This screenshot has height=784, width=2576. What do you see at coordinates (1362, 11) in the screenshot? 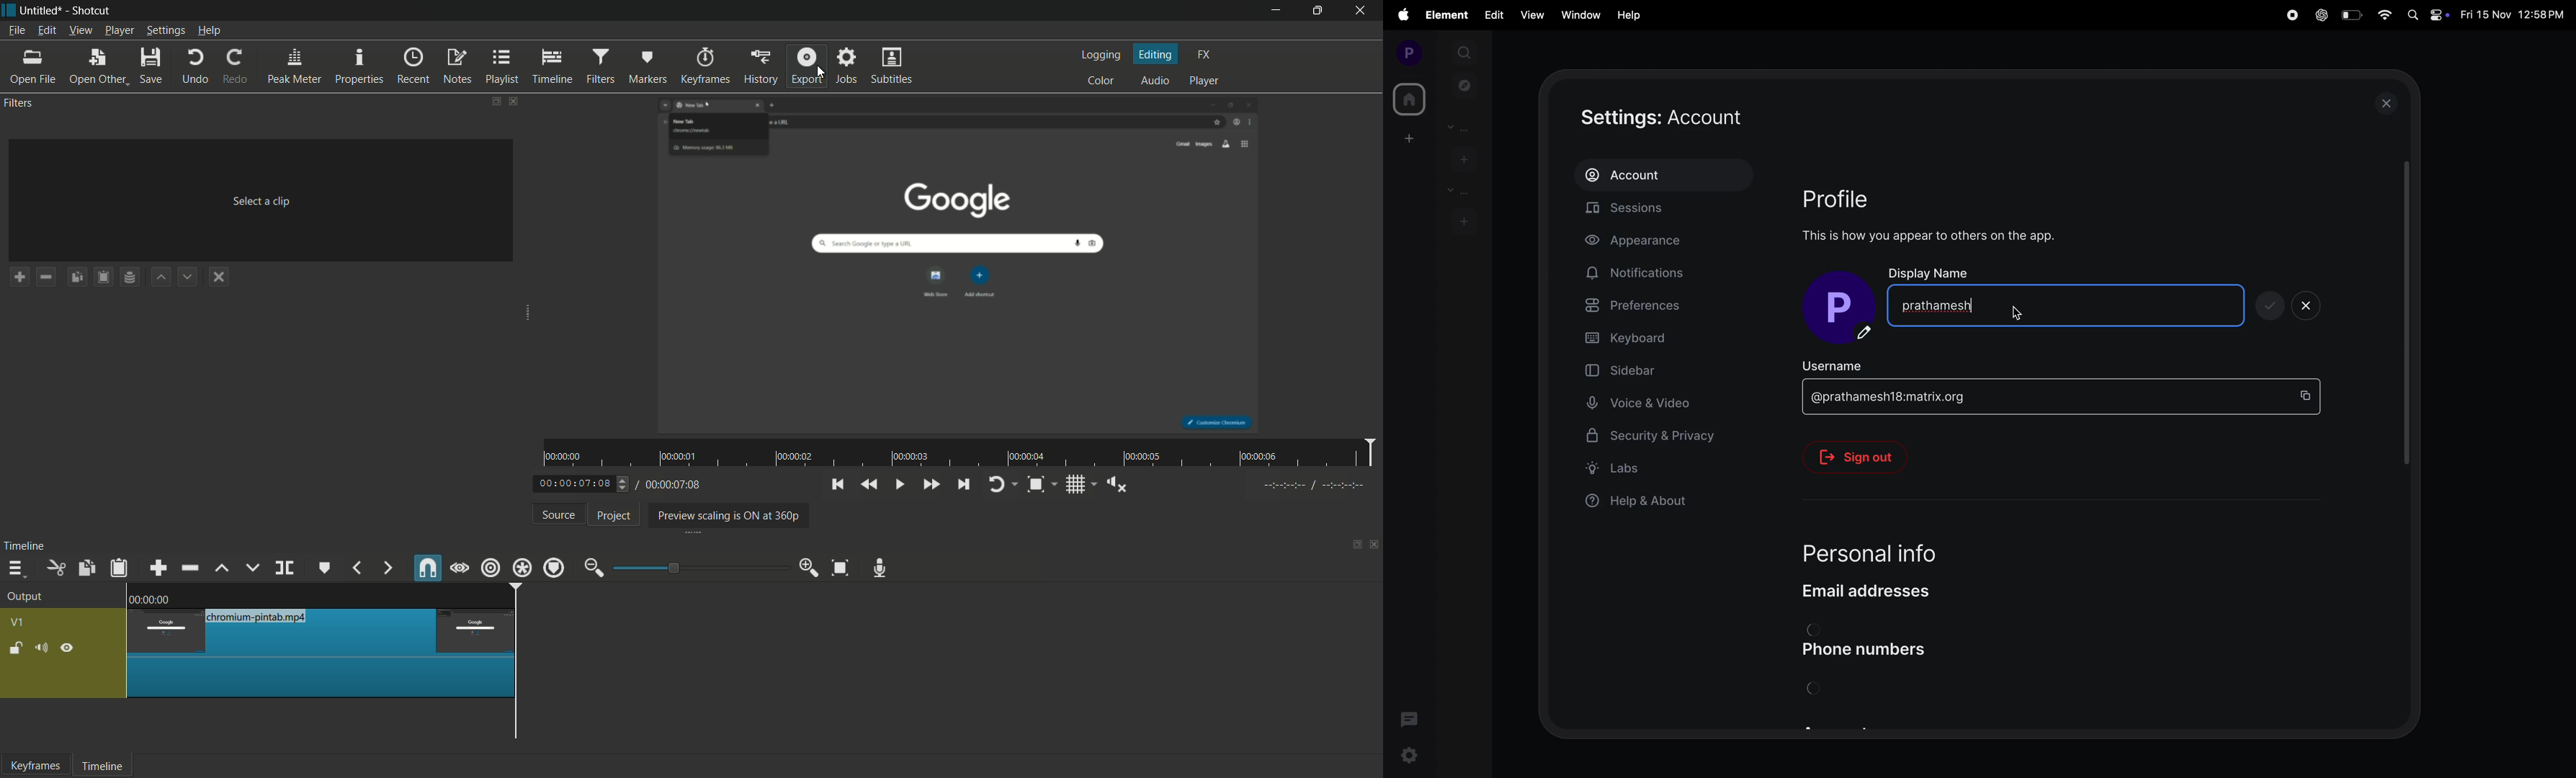
I see `close app` at bounding box center [1362, 11].